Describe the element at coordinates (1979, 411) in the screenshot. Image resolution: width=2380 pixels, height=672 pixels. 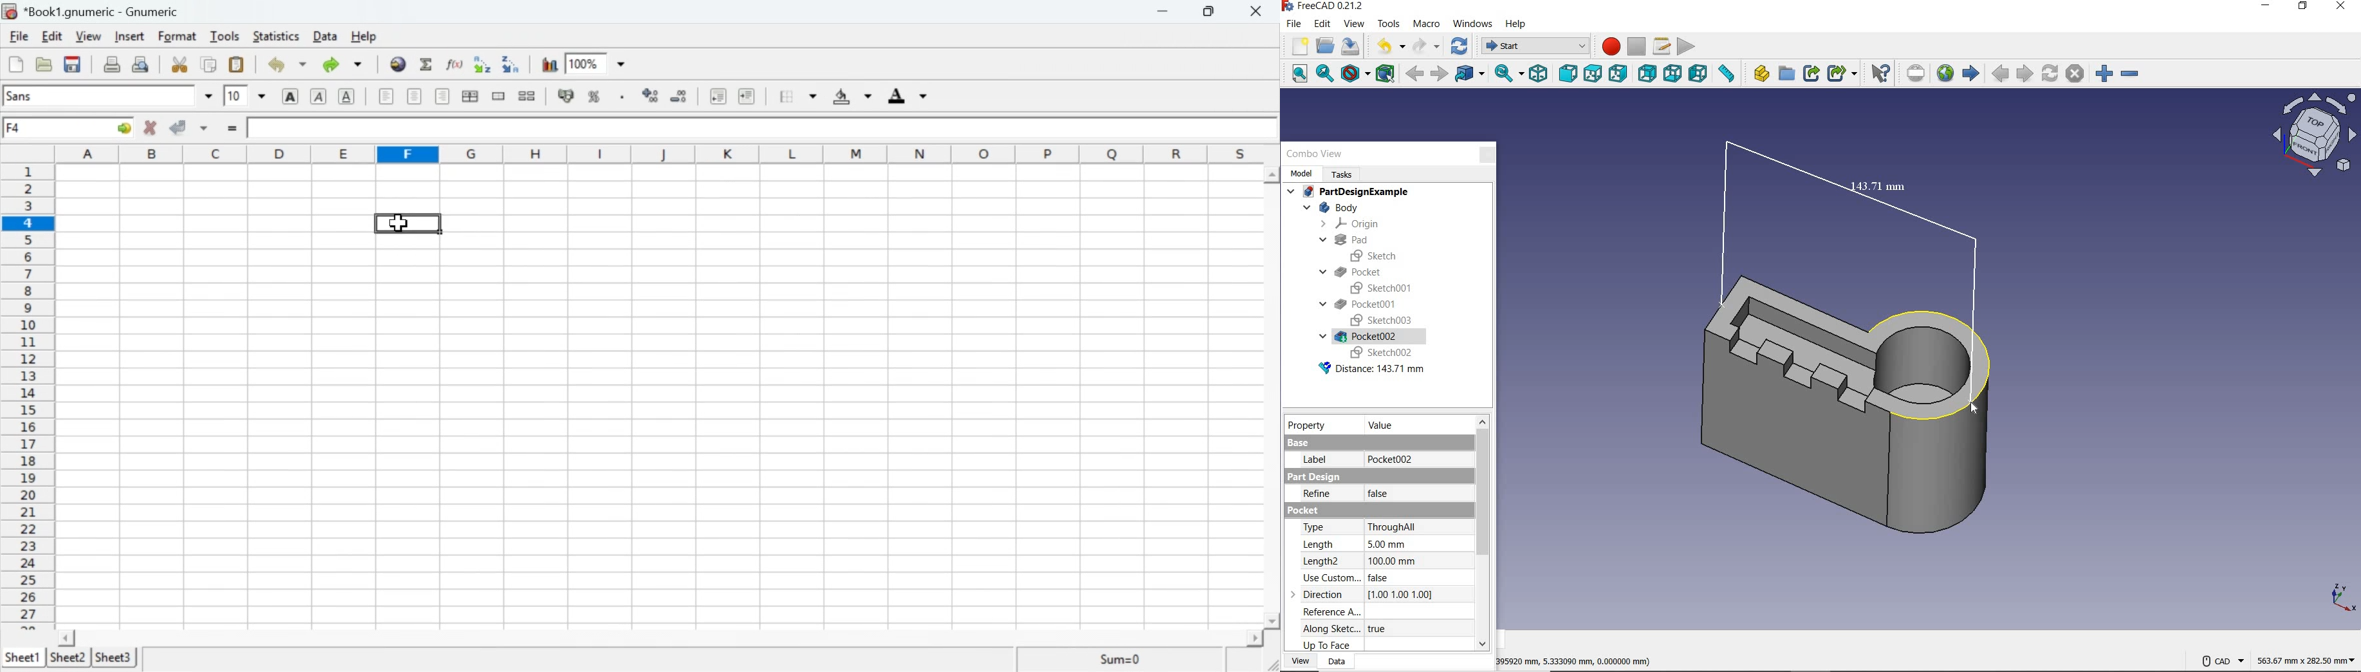
I see `cursor ` at that location.